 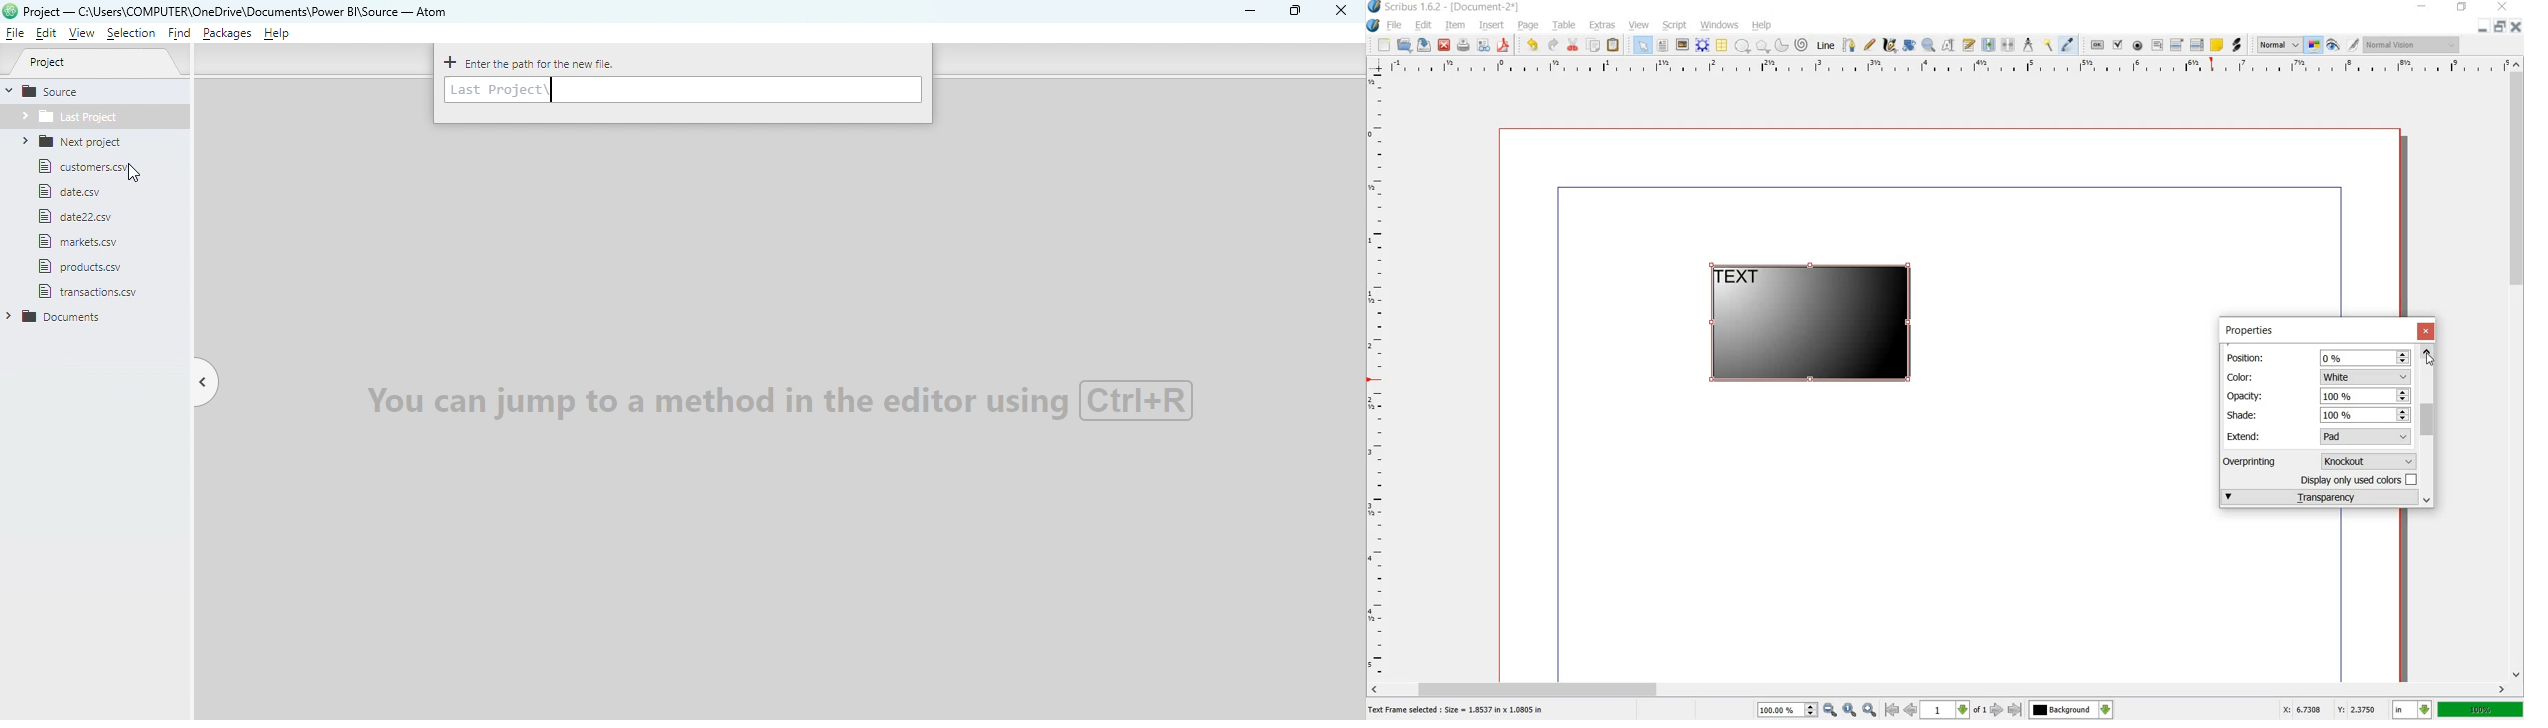 I want to click on ruler, so click(x=1943, y=67).